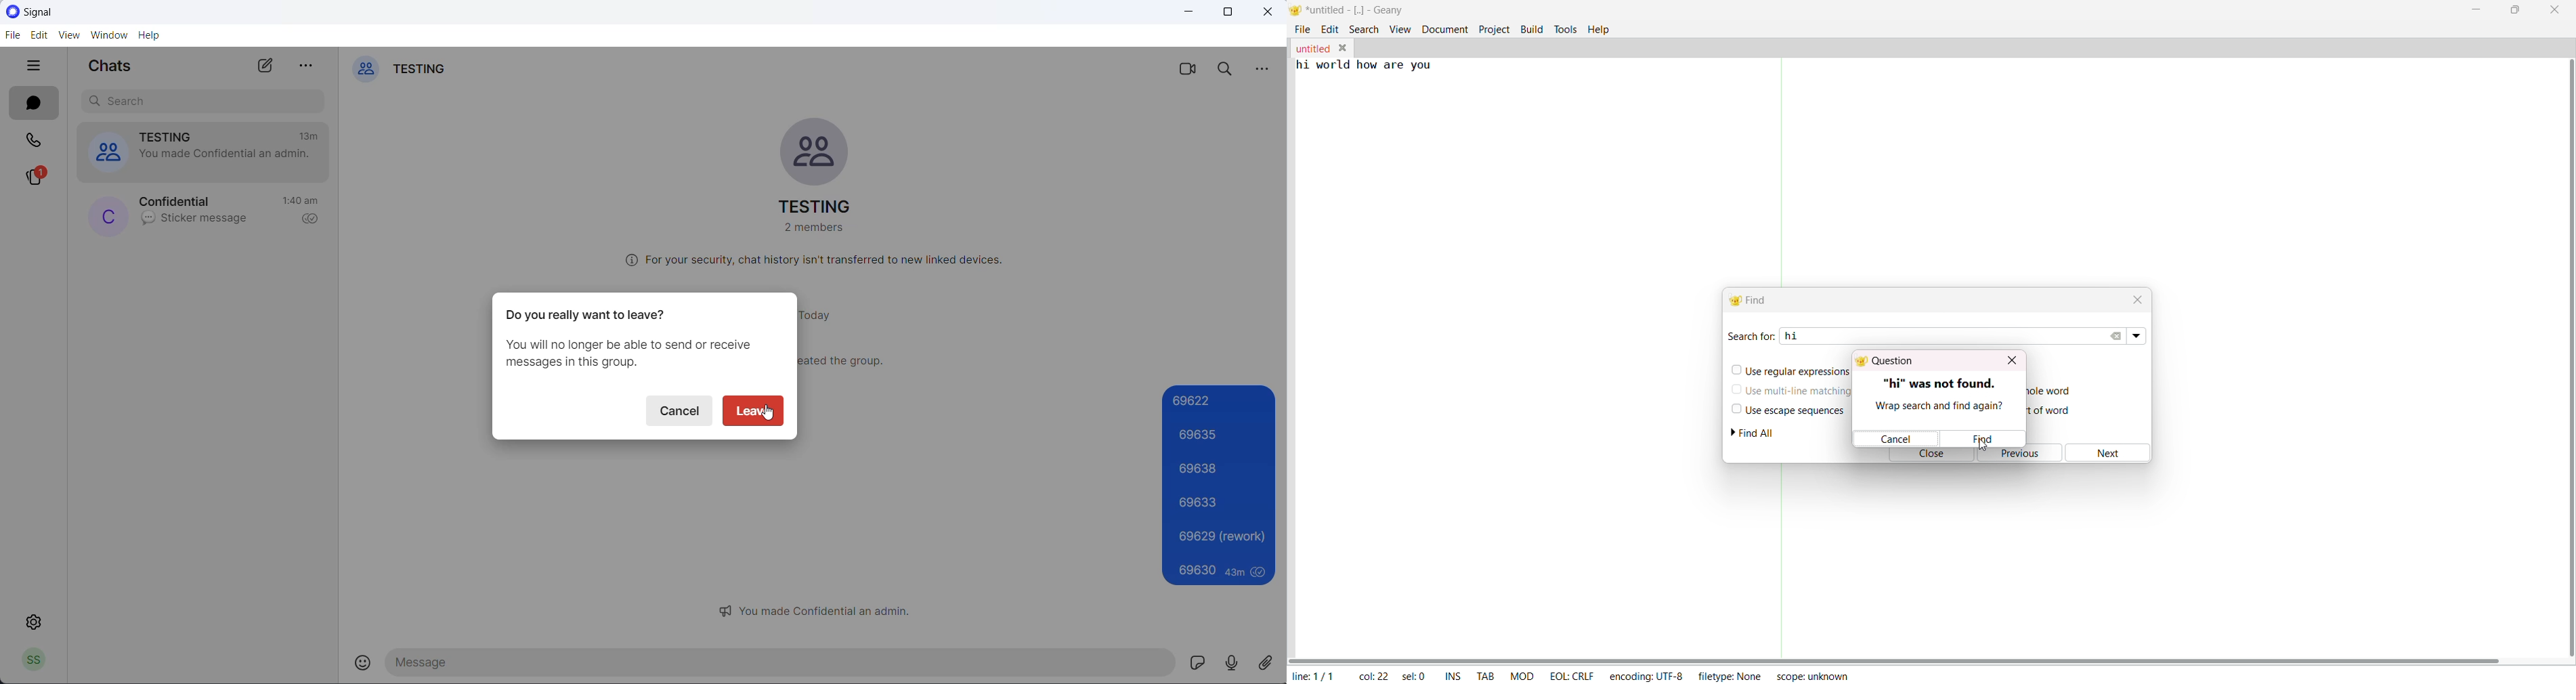 Image resolution: width=2576 pixels, height=700 pixels. I want to click on profile picture, so click(108, 216).